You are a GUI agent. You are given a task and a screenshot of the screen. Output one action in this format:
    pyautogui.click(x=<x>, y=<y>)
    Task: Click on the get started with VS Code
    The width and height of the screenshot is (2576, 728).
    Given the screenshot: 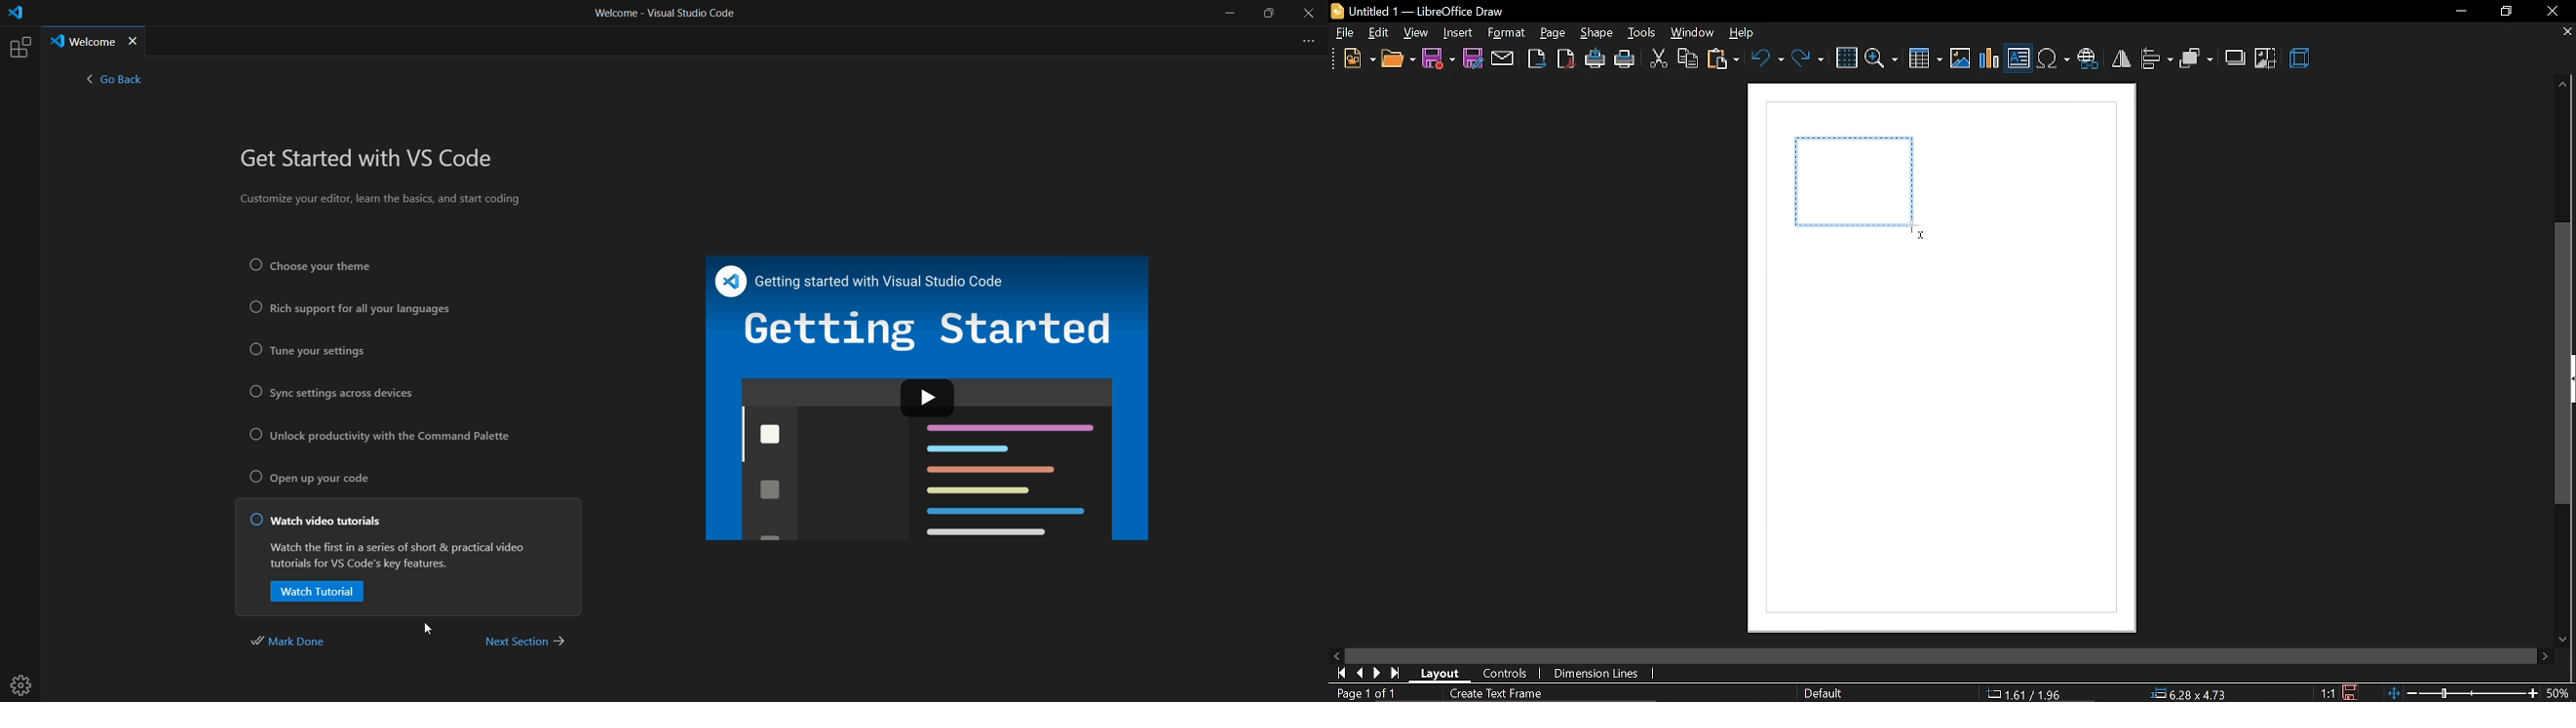 What is the action you would take?
    pyautogui.click(x=373, y=160)
    